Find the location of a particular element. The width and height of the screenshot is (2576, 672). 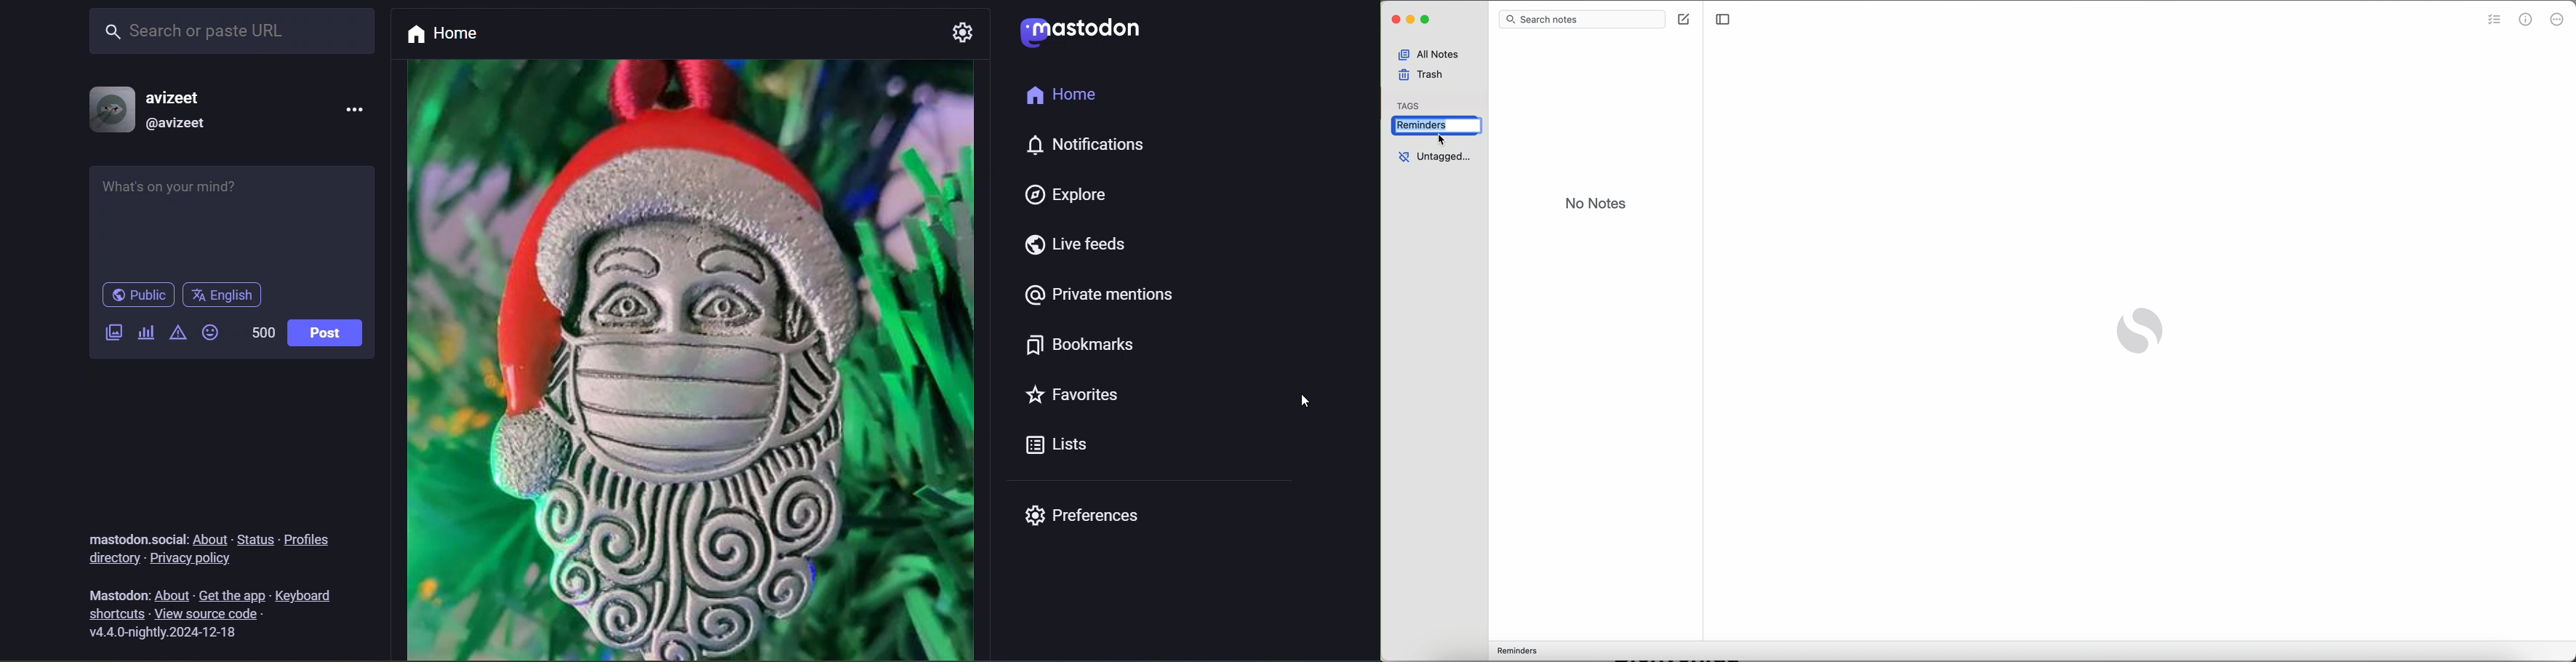

reminders tag is located at coordinates (1515, 652).